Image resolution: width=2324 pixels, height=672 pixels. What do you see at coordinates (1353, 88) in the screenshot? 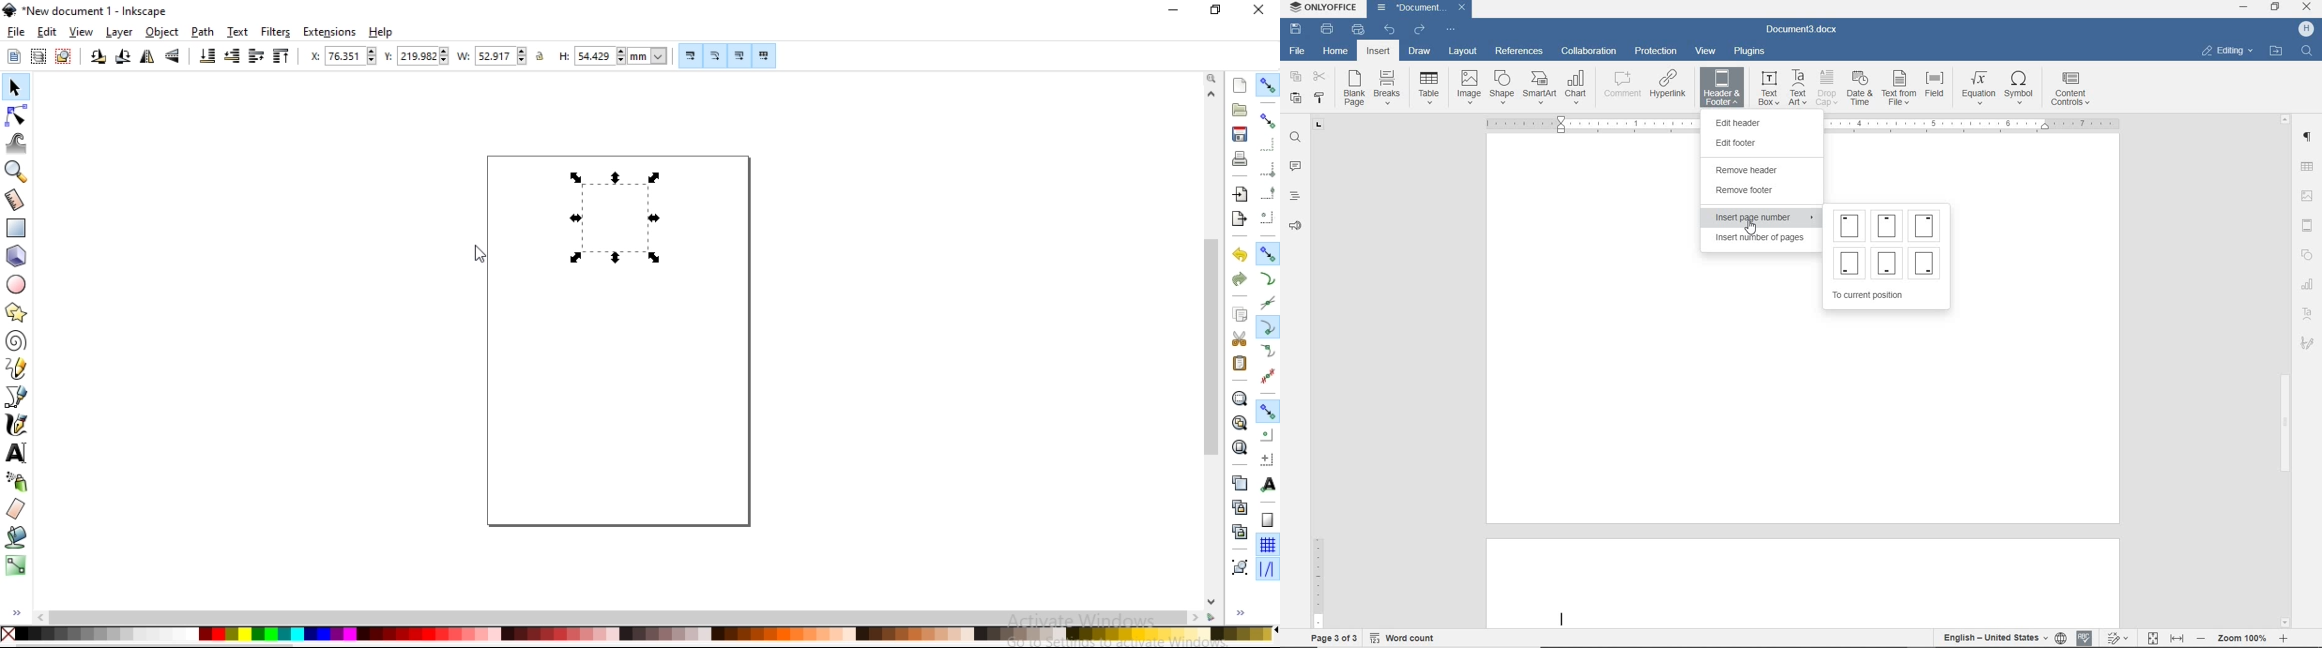
I see `BLANK OAGE` at bounding box center [1353, 88].